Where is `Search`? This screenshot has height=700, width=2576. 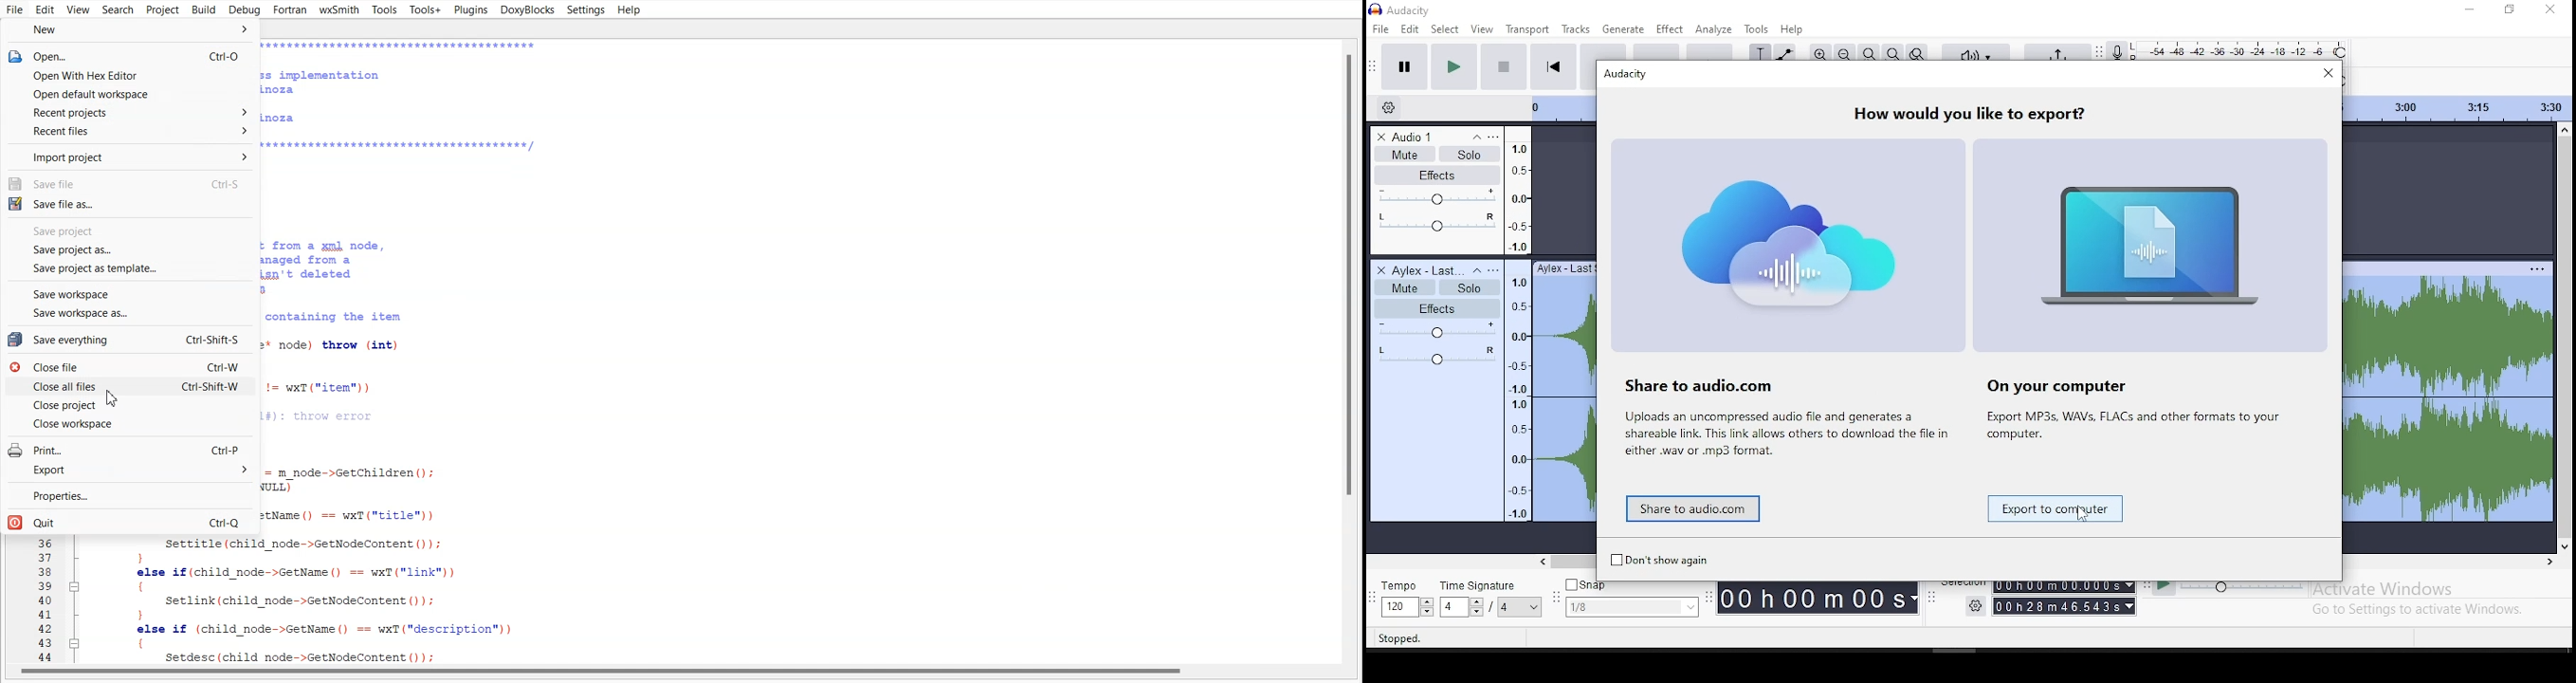
Search is located at coordinates (118, 10).